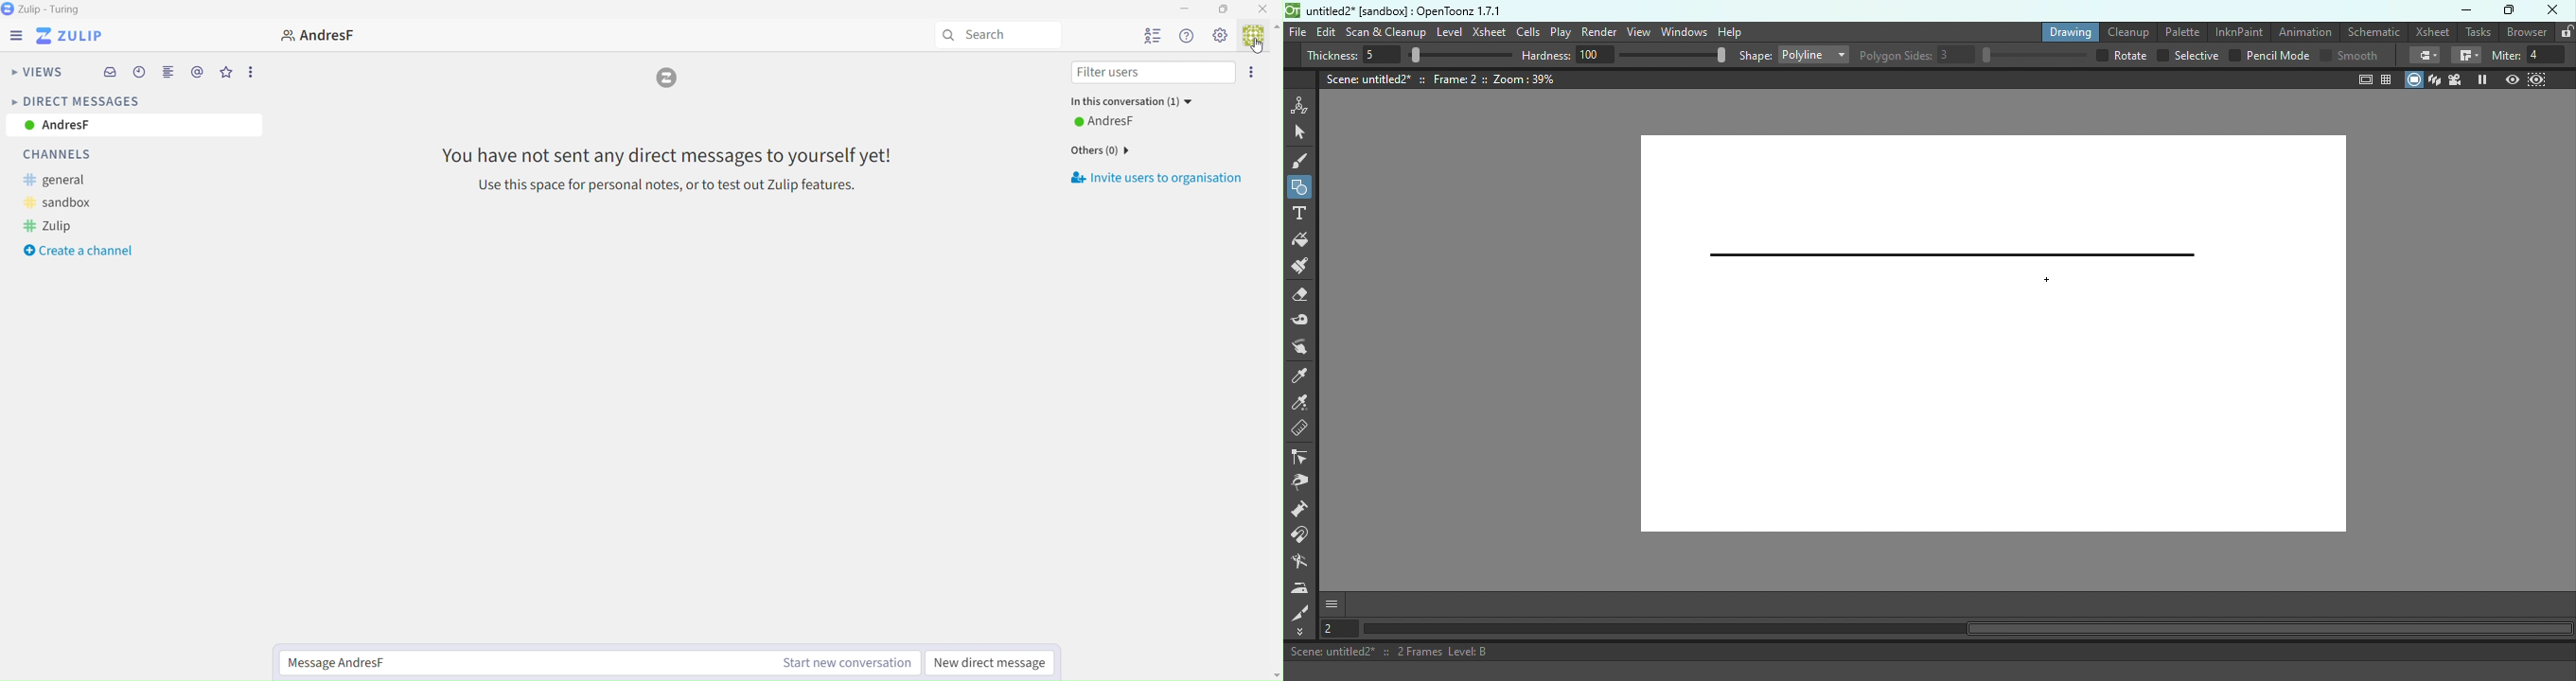 The image size is (2576, 700). What do you see at coordinates (1189, 9) in the screenshot?
I see `minimize` at bounding box center [1189, 9].